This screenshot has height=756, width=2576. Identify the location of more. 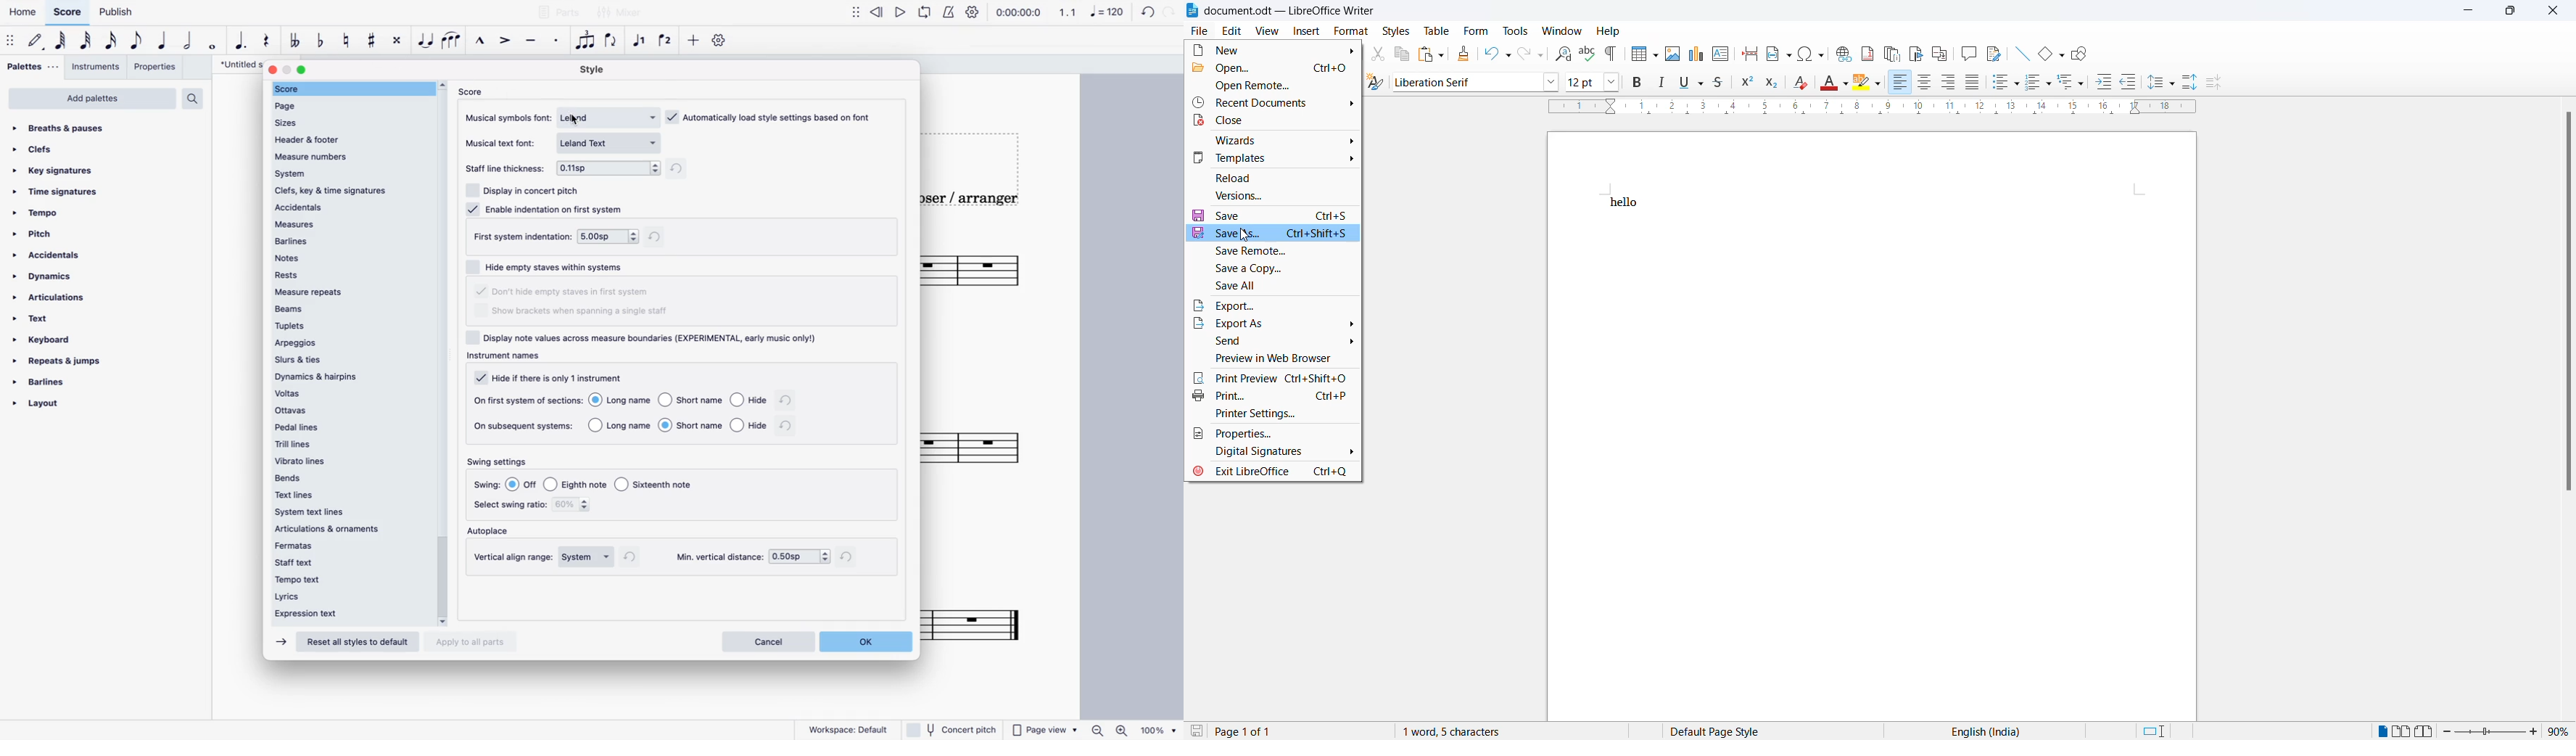
(853, 11).